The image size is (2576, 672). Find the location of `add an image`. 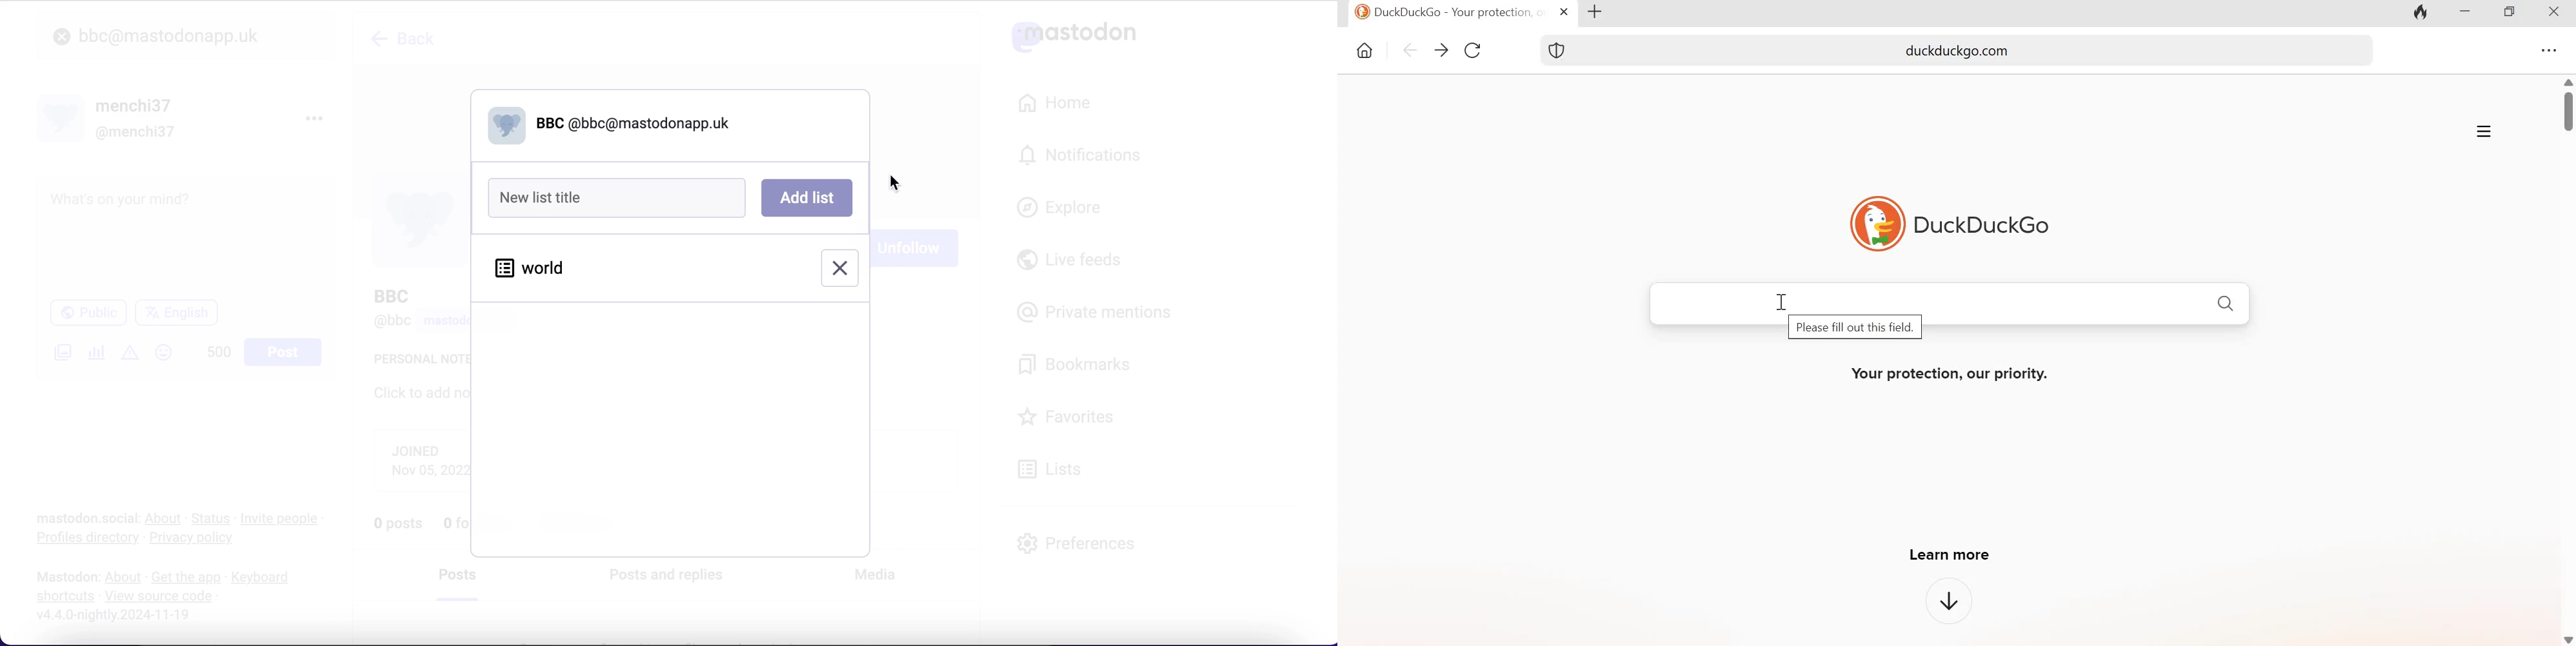

add an image is located at coordinates (61, 352).